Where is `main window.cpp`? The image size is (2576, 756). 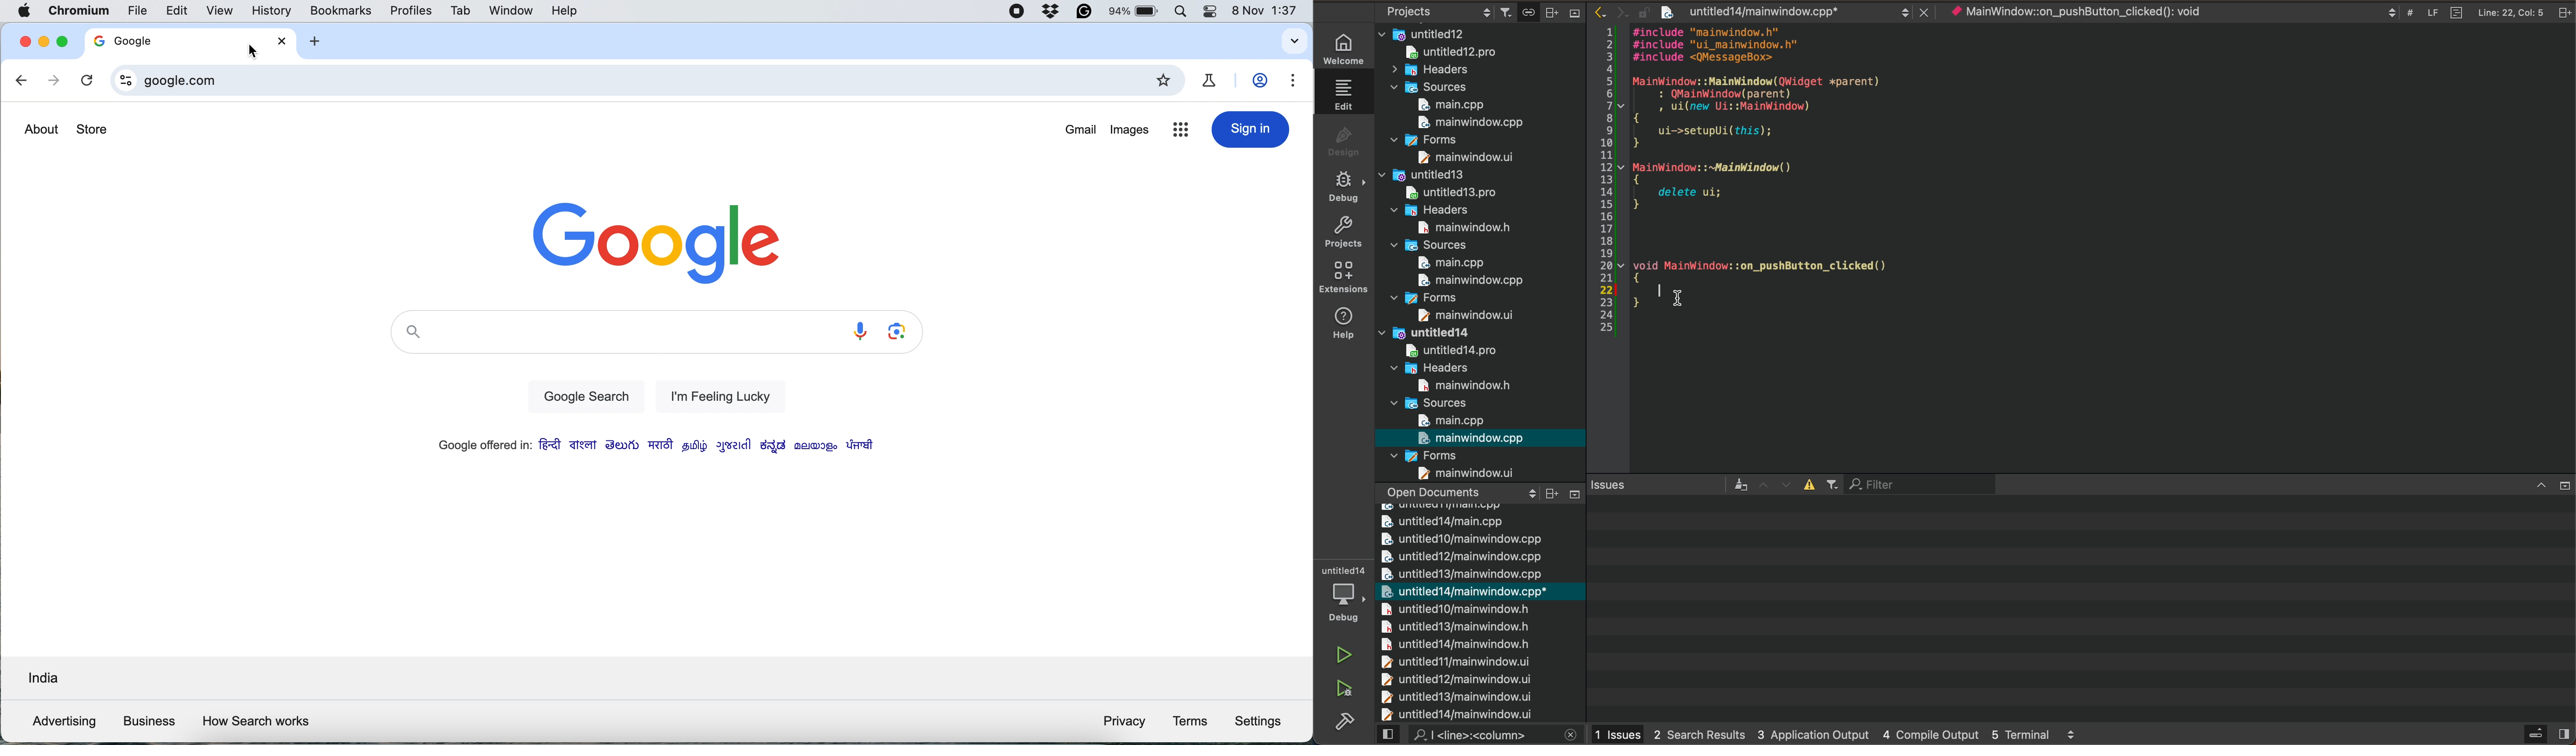
main window.cpp is located at coordinates (1464, 122).